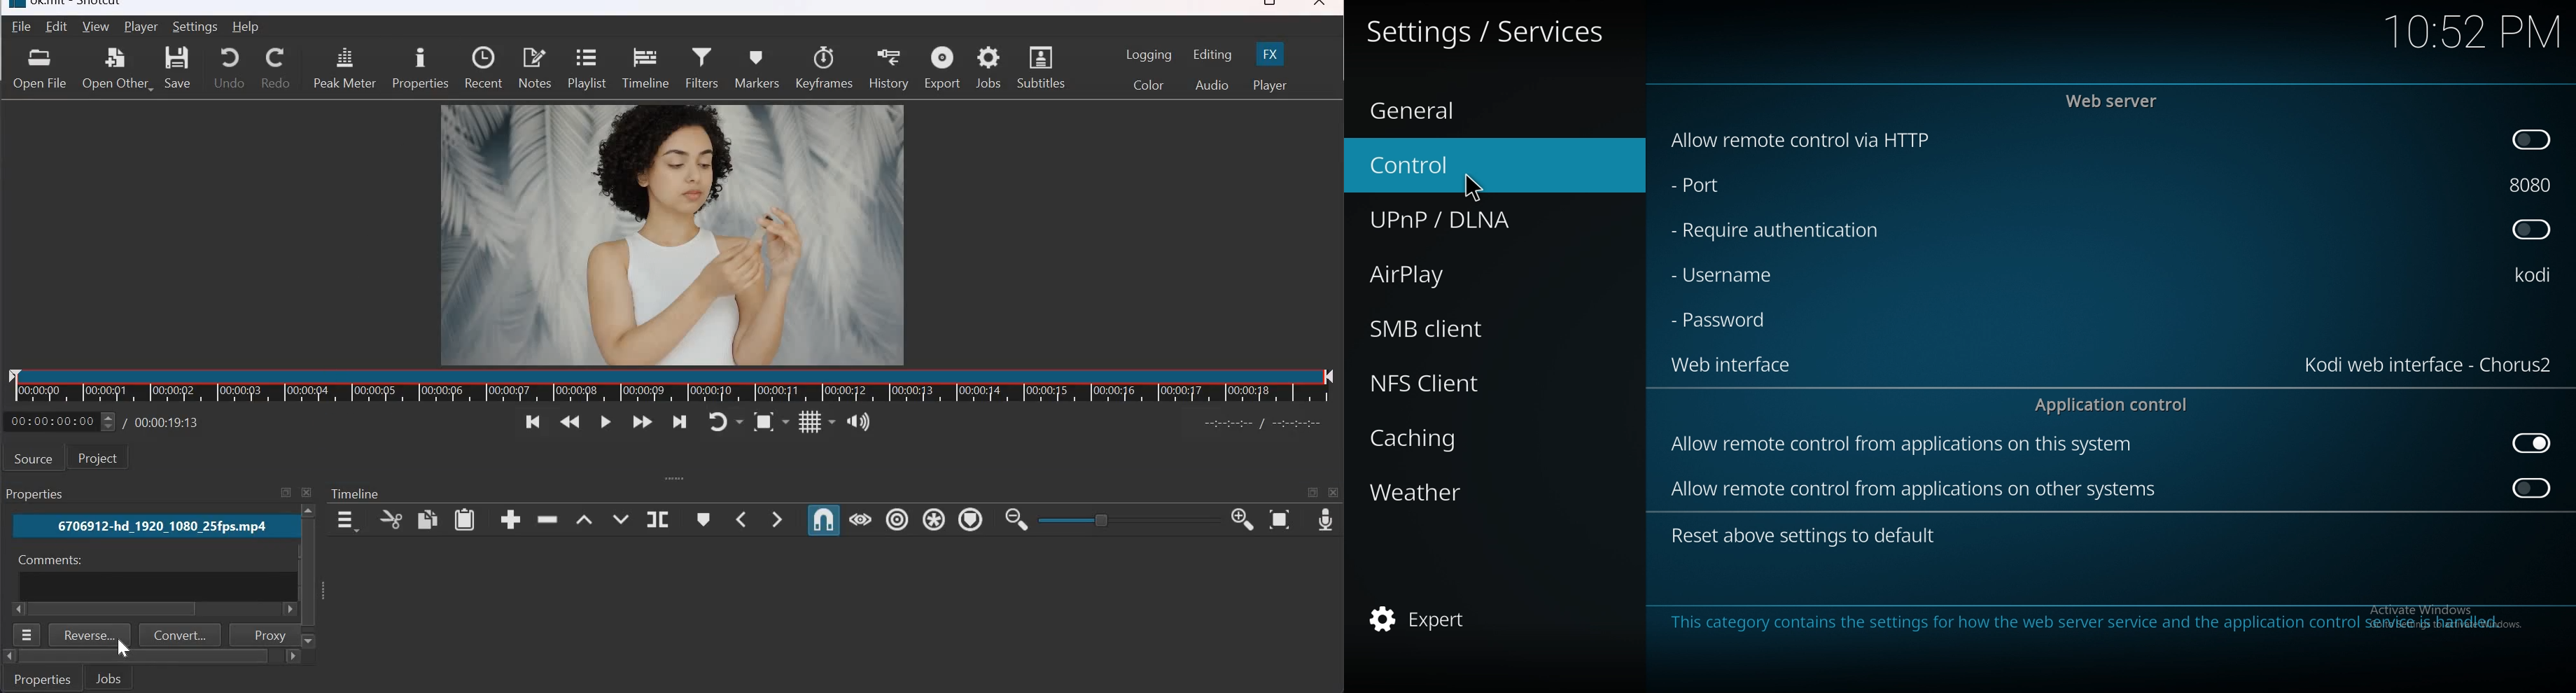 This screenshot has height=700, width=2576. Describe the element at coordinates (58, 26) in the screenshot. I see `Edit` at that location.